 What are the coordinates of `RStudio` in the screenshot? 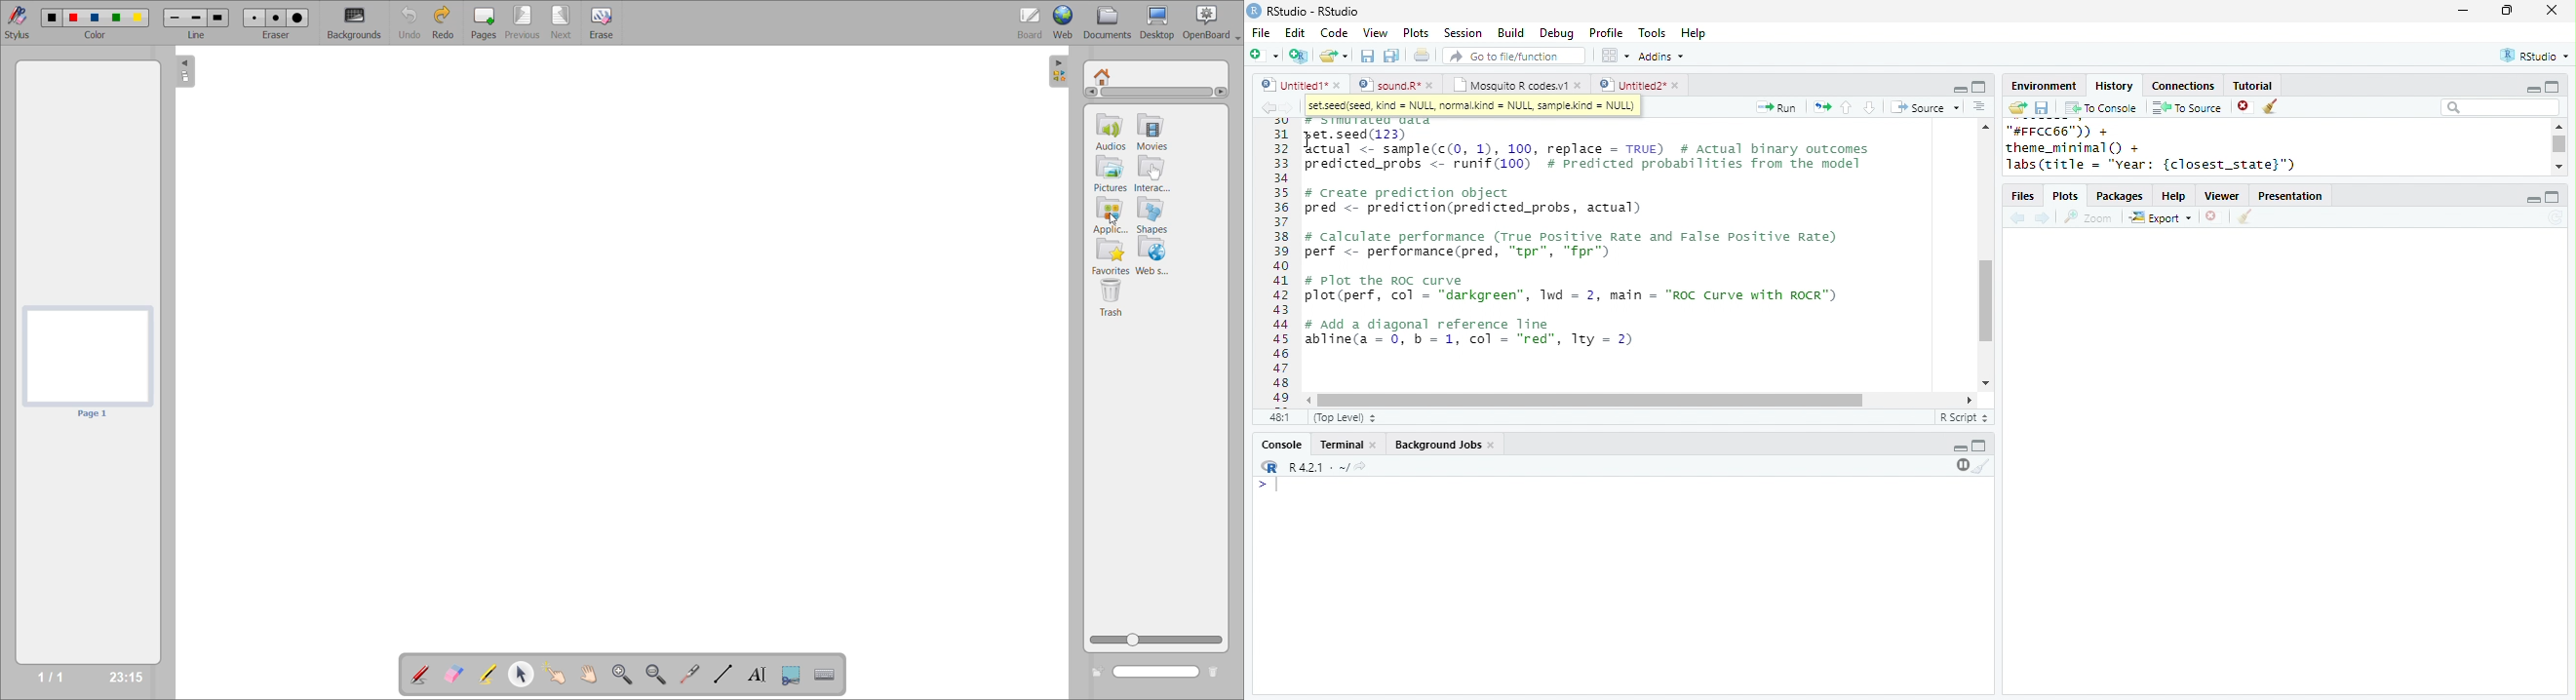 It's located at (2537, 55).